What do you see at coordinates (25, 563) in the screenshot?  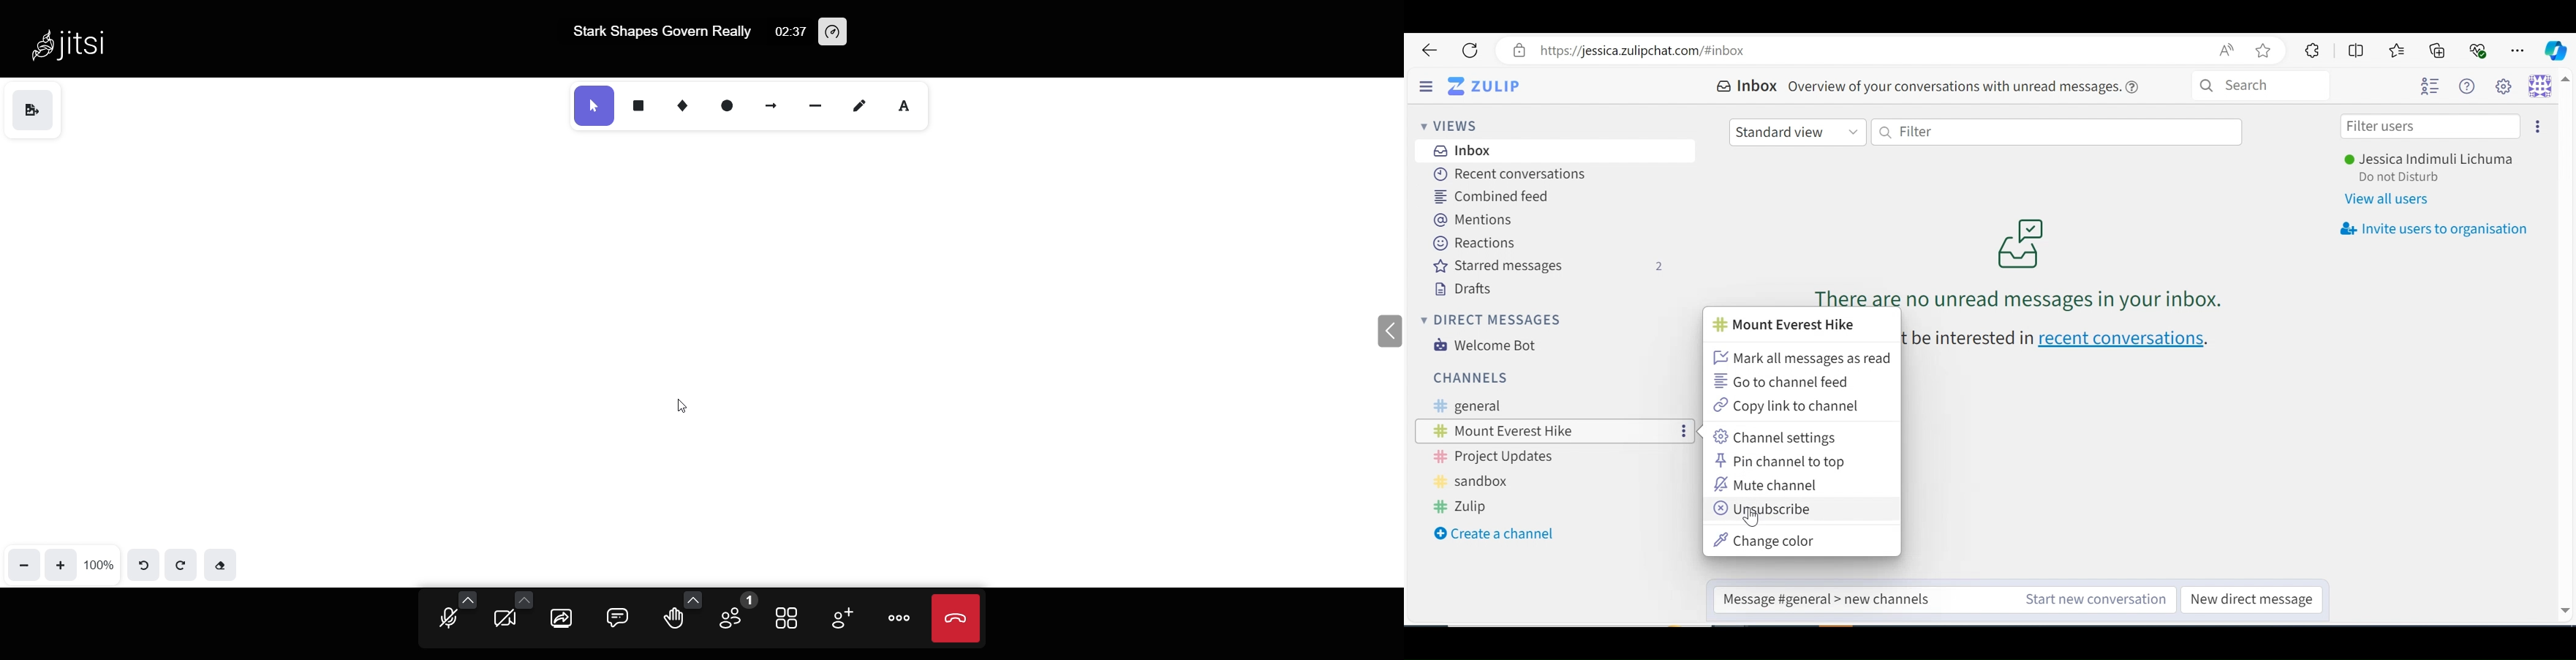 I see `zoom out` at bounding box center [25, 563].